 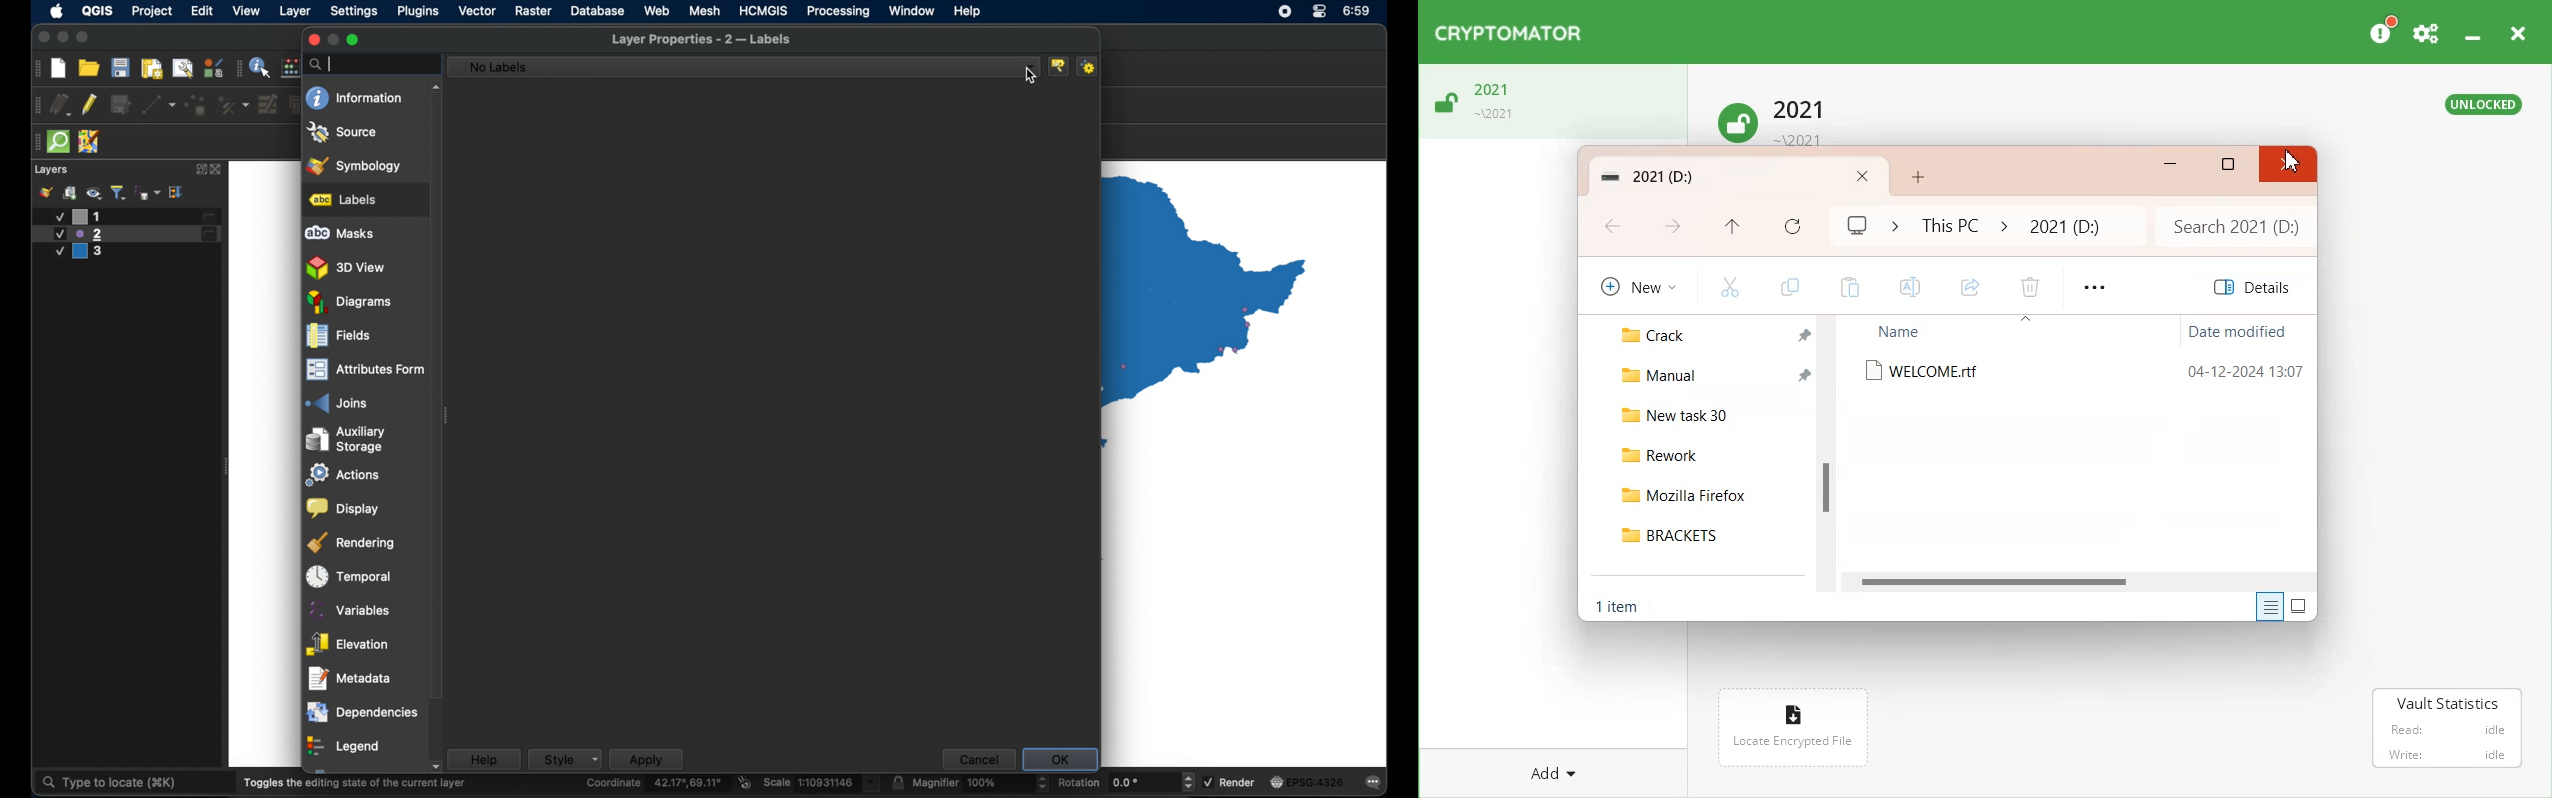 What do you see at coordinates (1701, 457) in the screenshot?
I see `Rework` at bounding box center [1701, 457].